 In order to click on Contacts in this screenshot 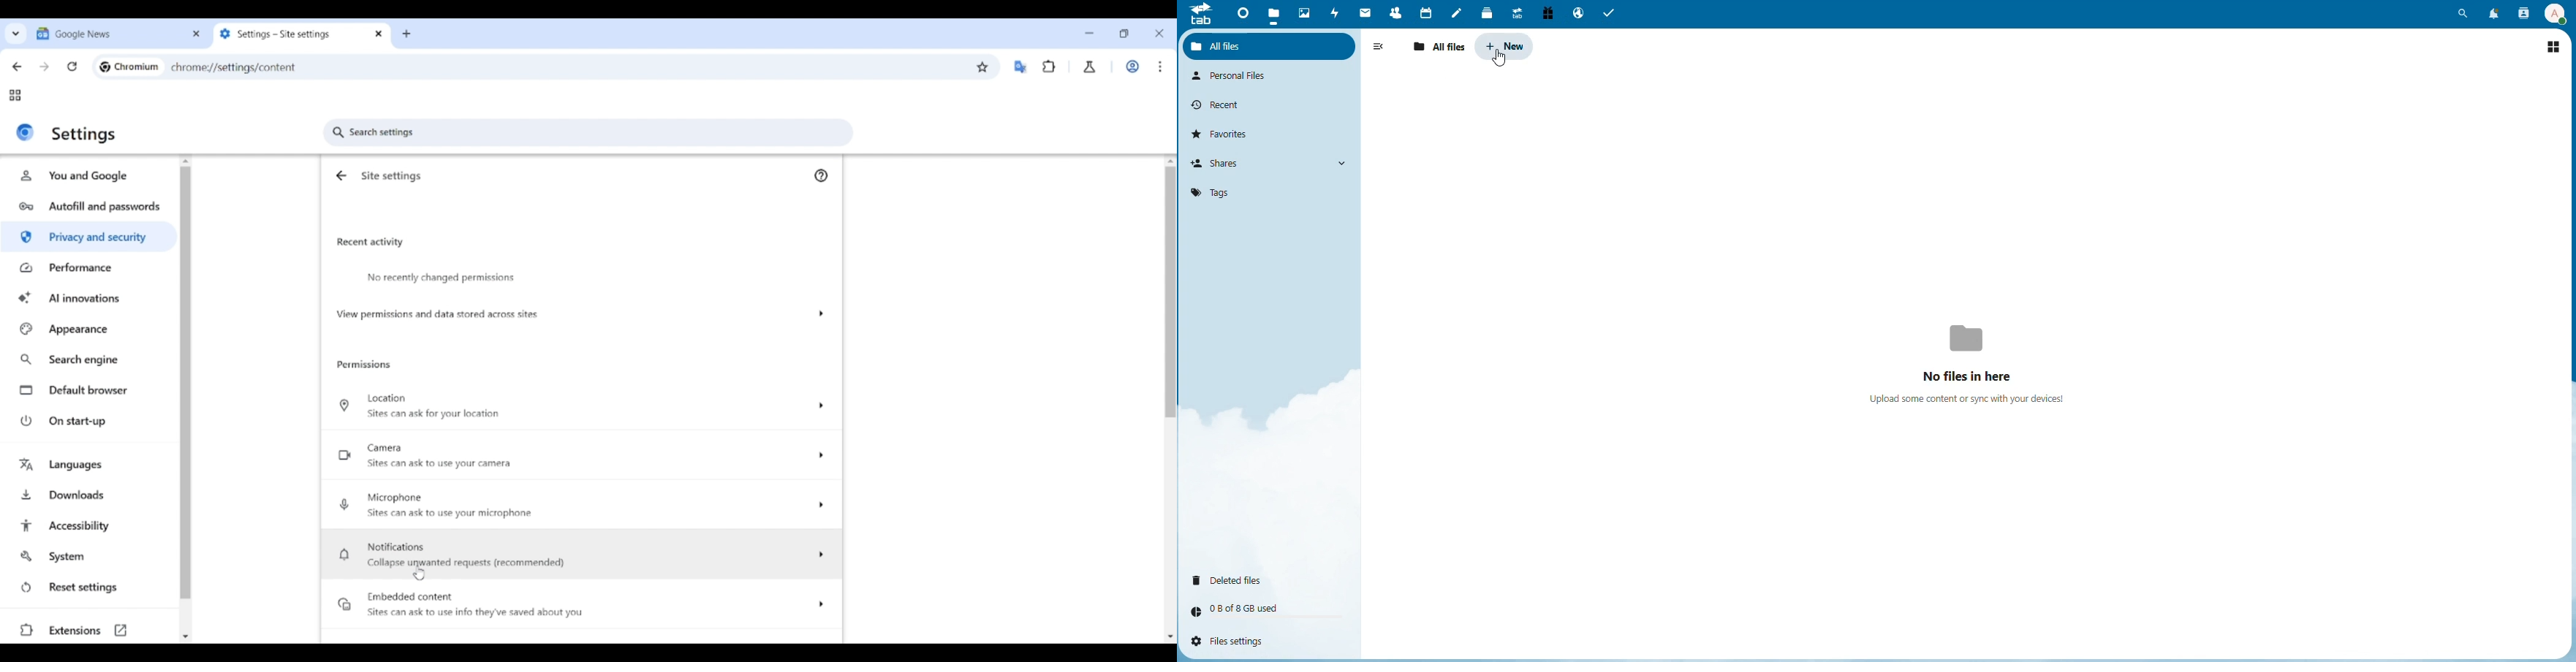, I will do `click(2521, 14)`.